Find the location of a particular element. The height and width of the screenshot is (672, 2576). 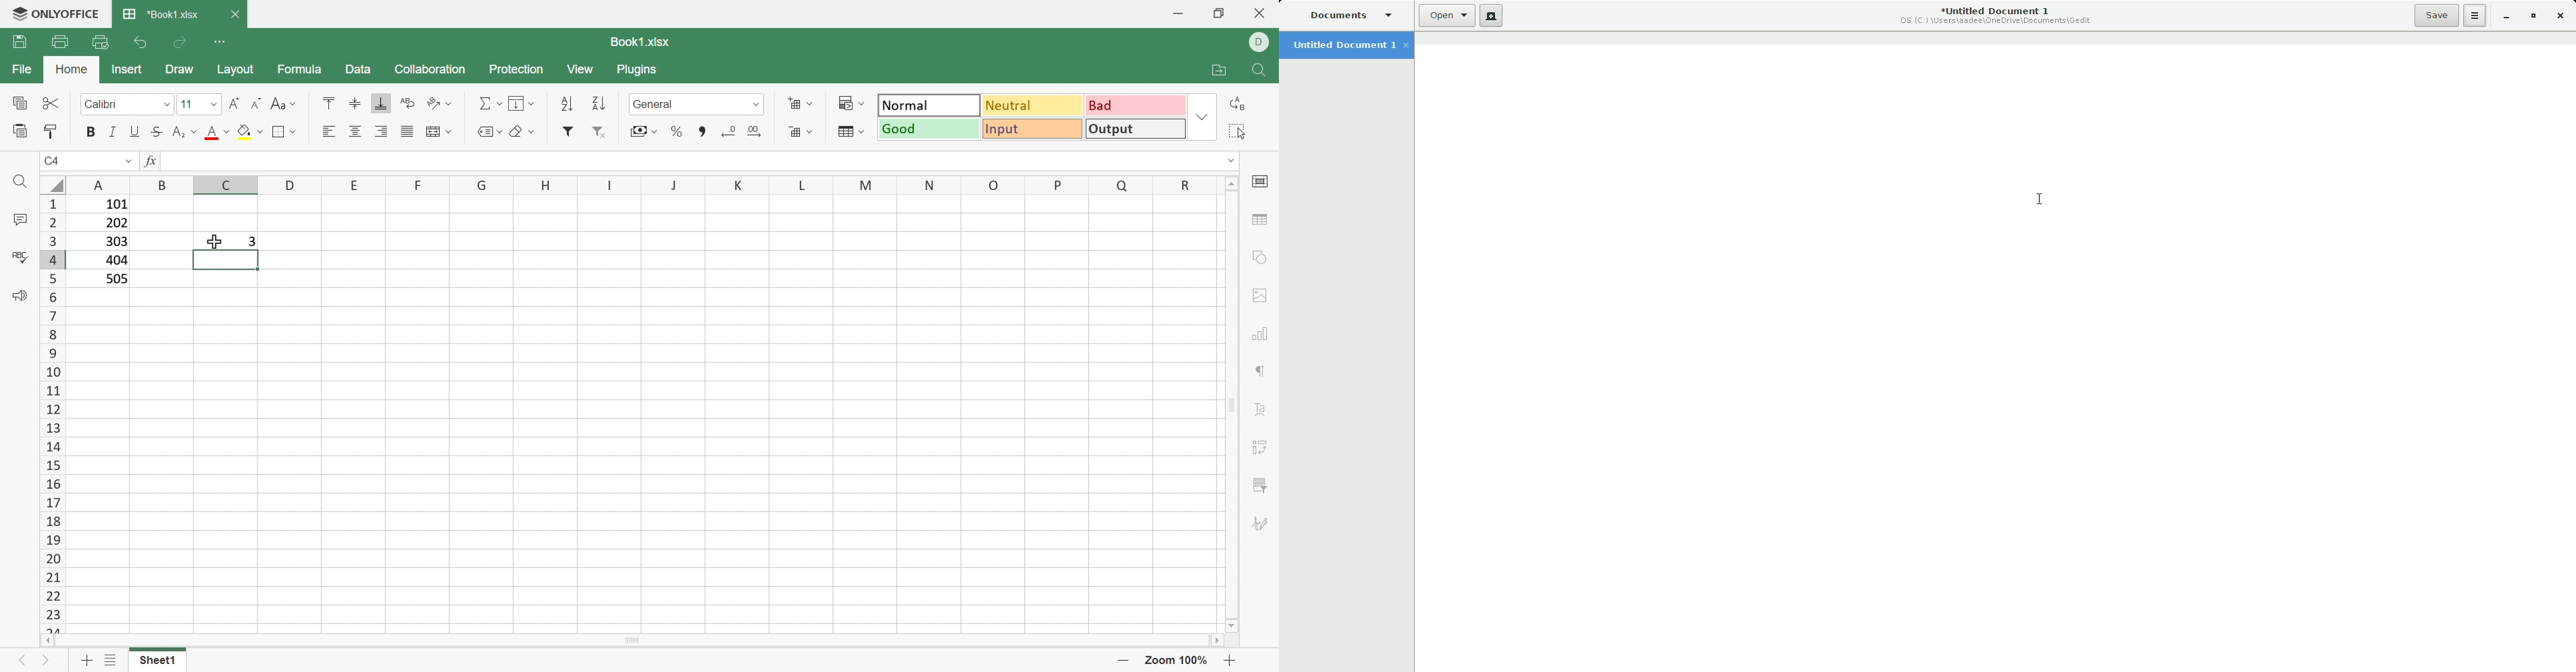

Collaboration is located at coordinates (430, 69).